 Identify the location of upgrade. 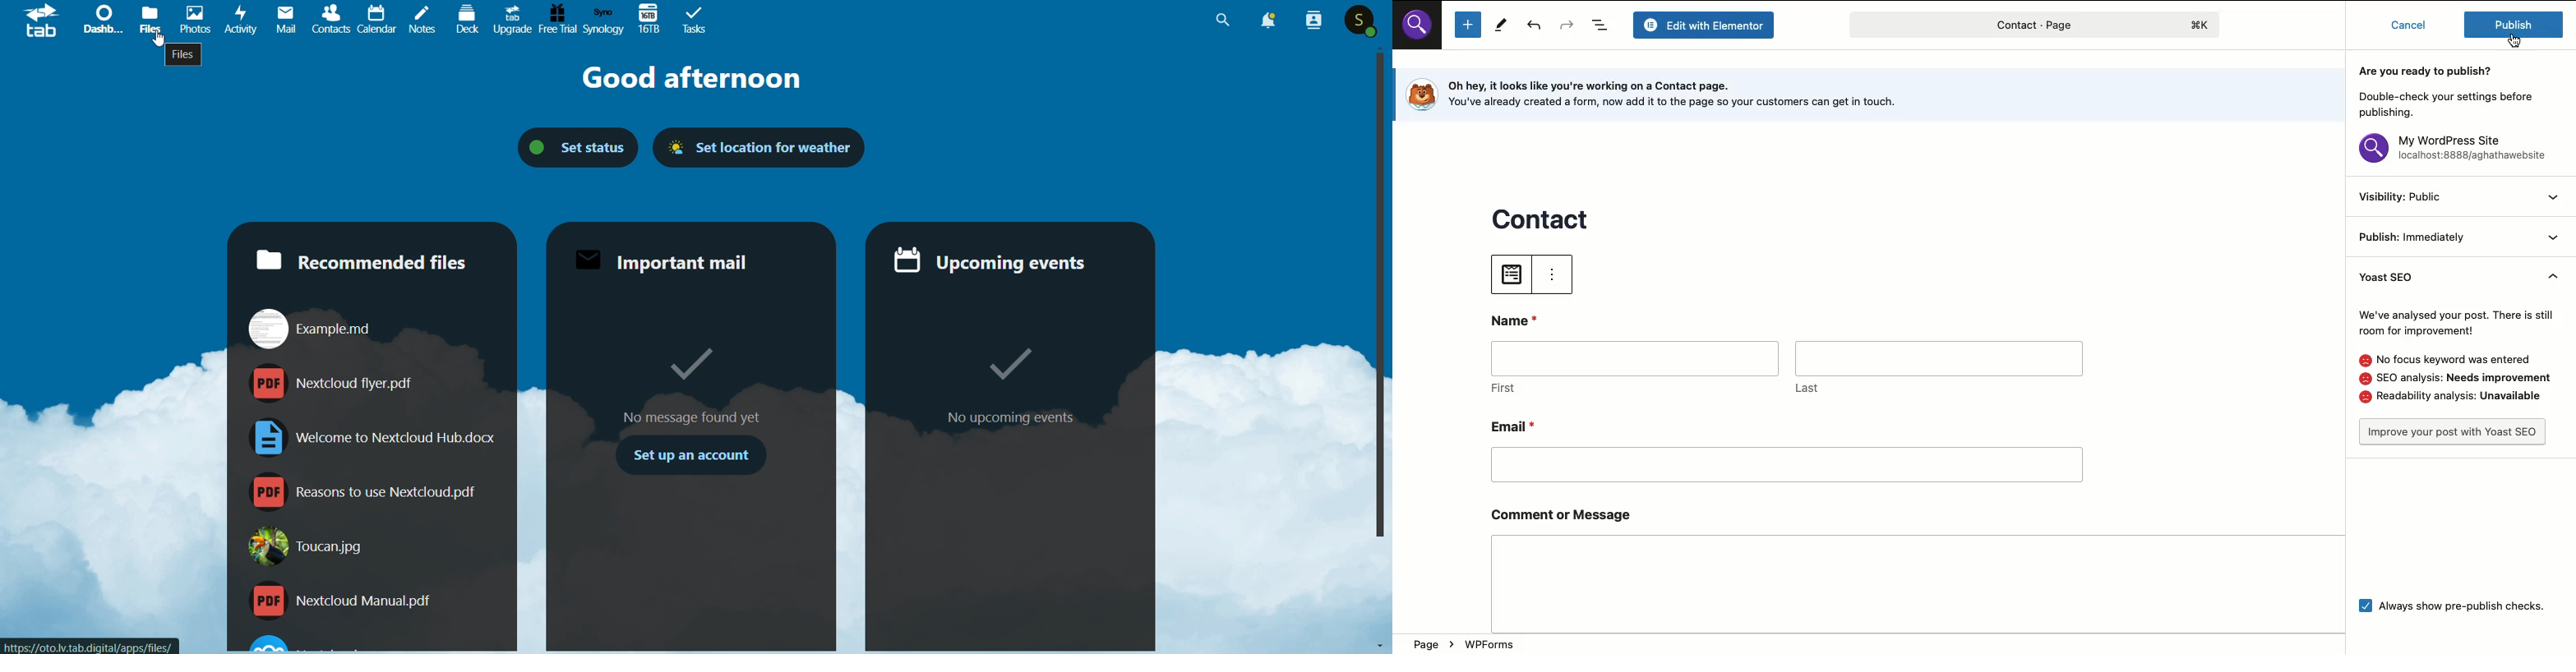
(510, 20).